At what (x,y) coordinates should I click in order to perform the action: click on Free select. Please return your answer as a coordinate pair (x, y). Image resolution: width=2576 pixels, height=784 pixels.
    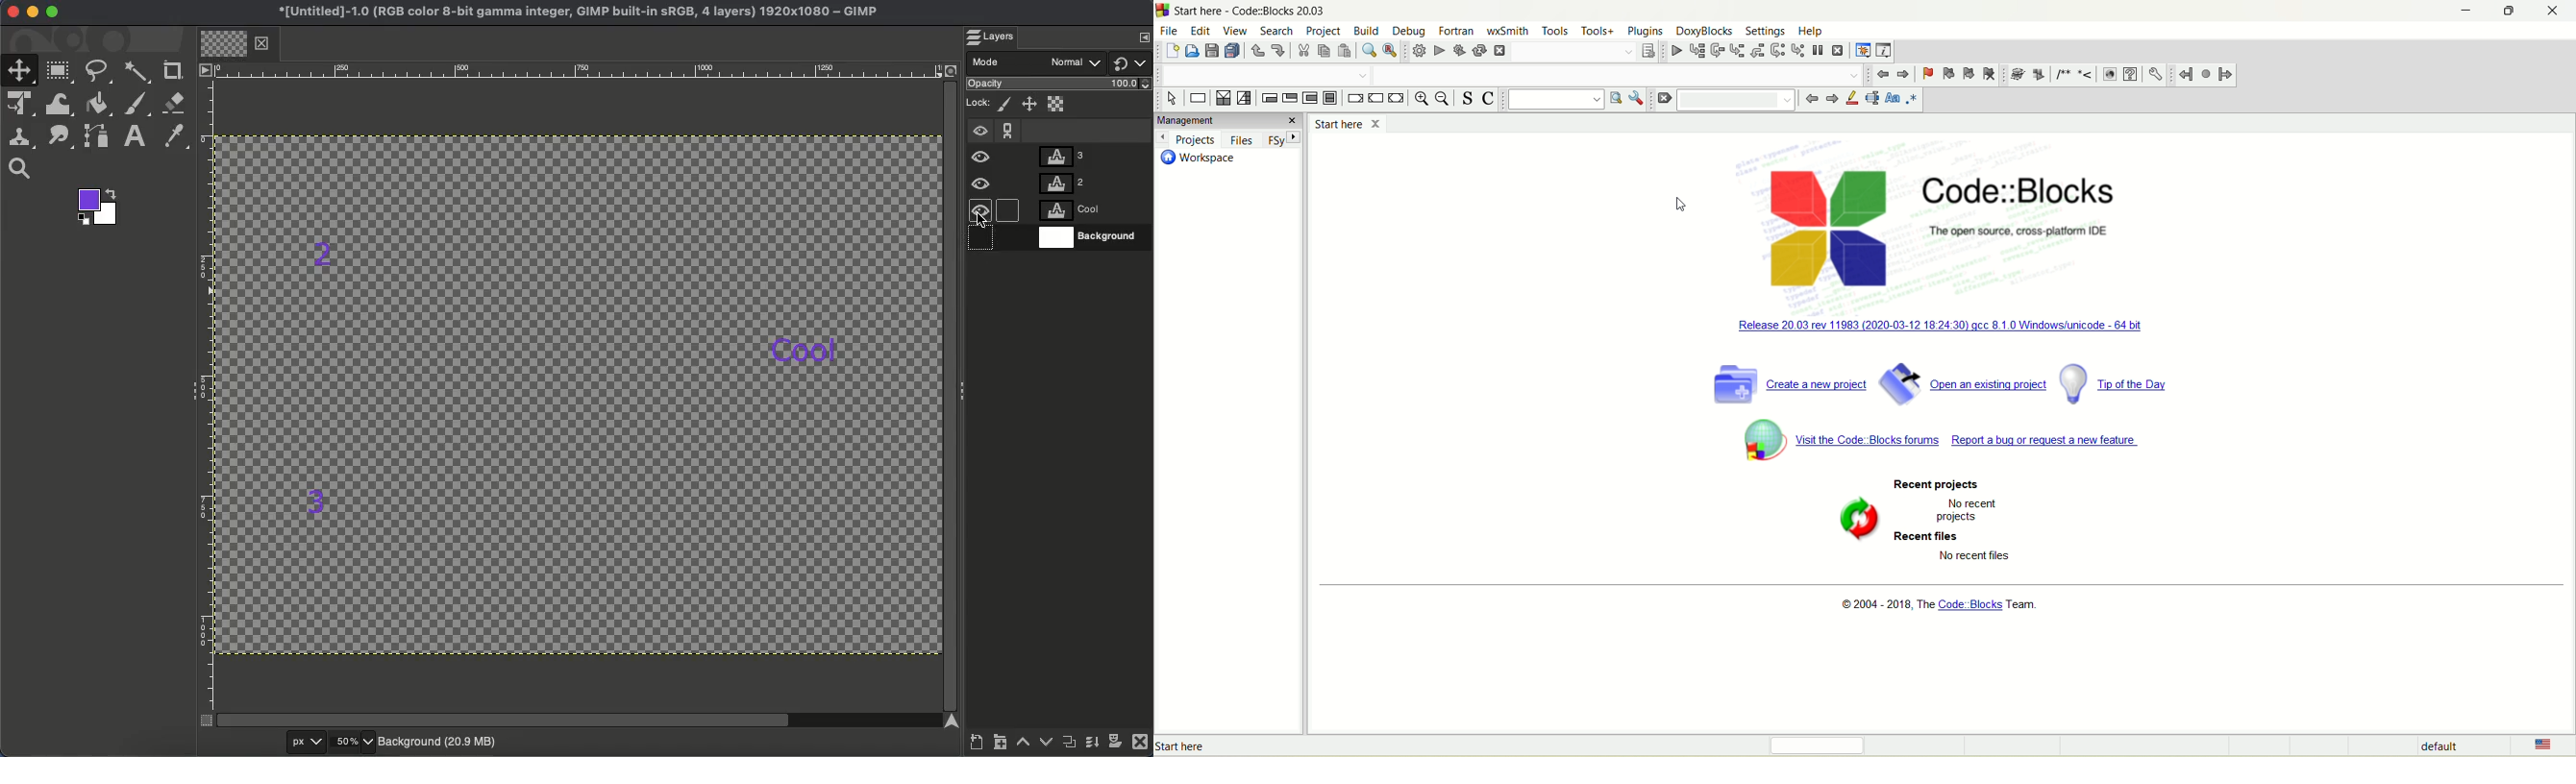
    Looking at the image, I should click on (102, 71).